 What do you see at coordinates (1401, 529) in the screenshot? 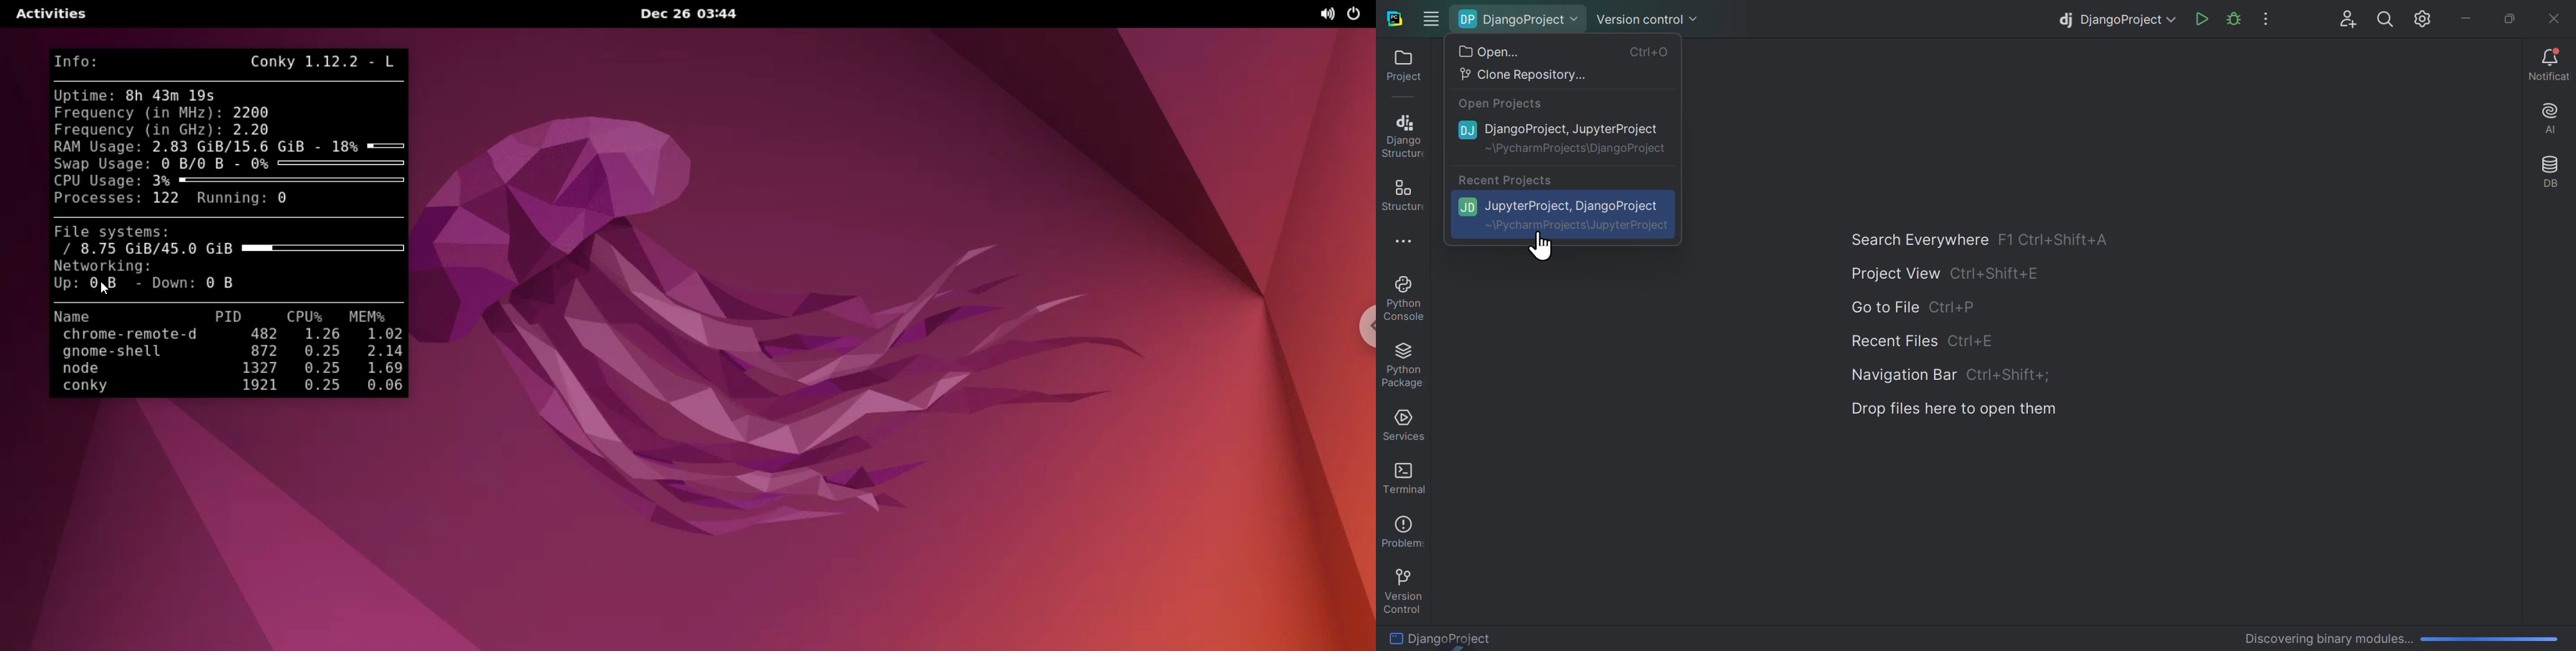
I see `Problems` at bounding box center [1401, 529].